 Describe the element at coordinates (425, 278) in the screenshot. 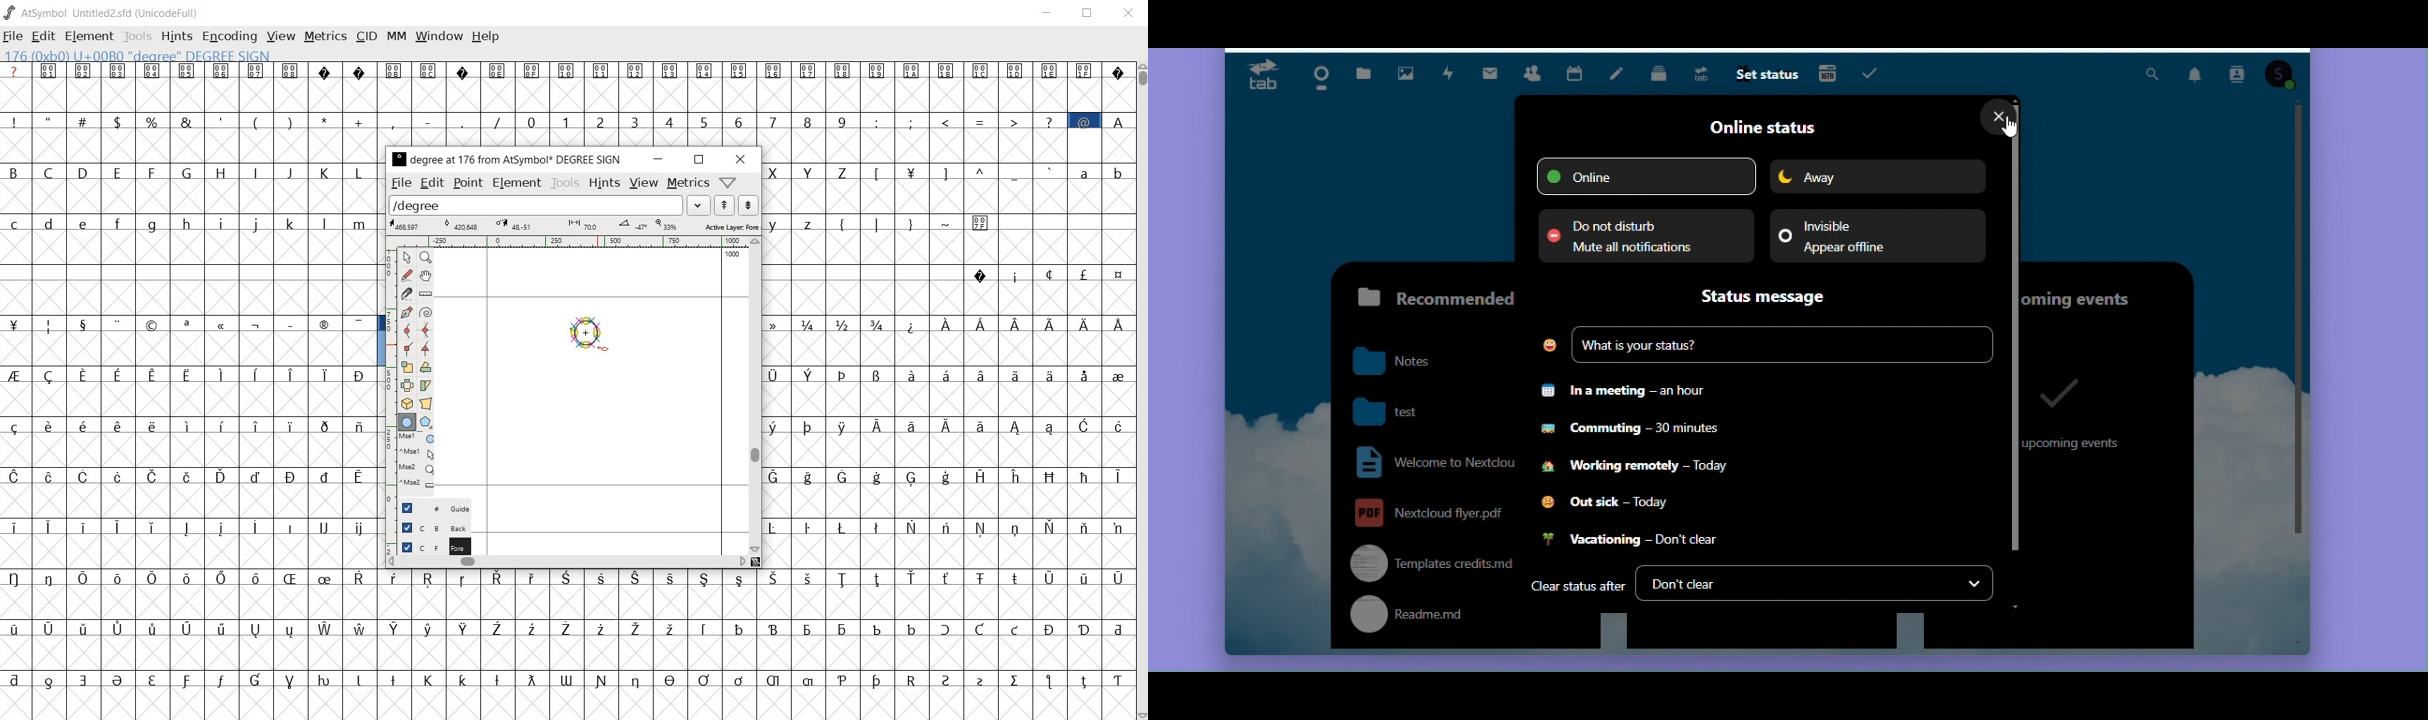

I see `scroll by hand` at that location.